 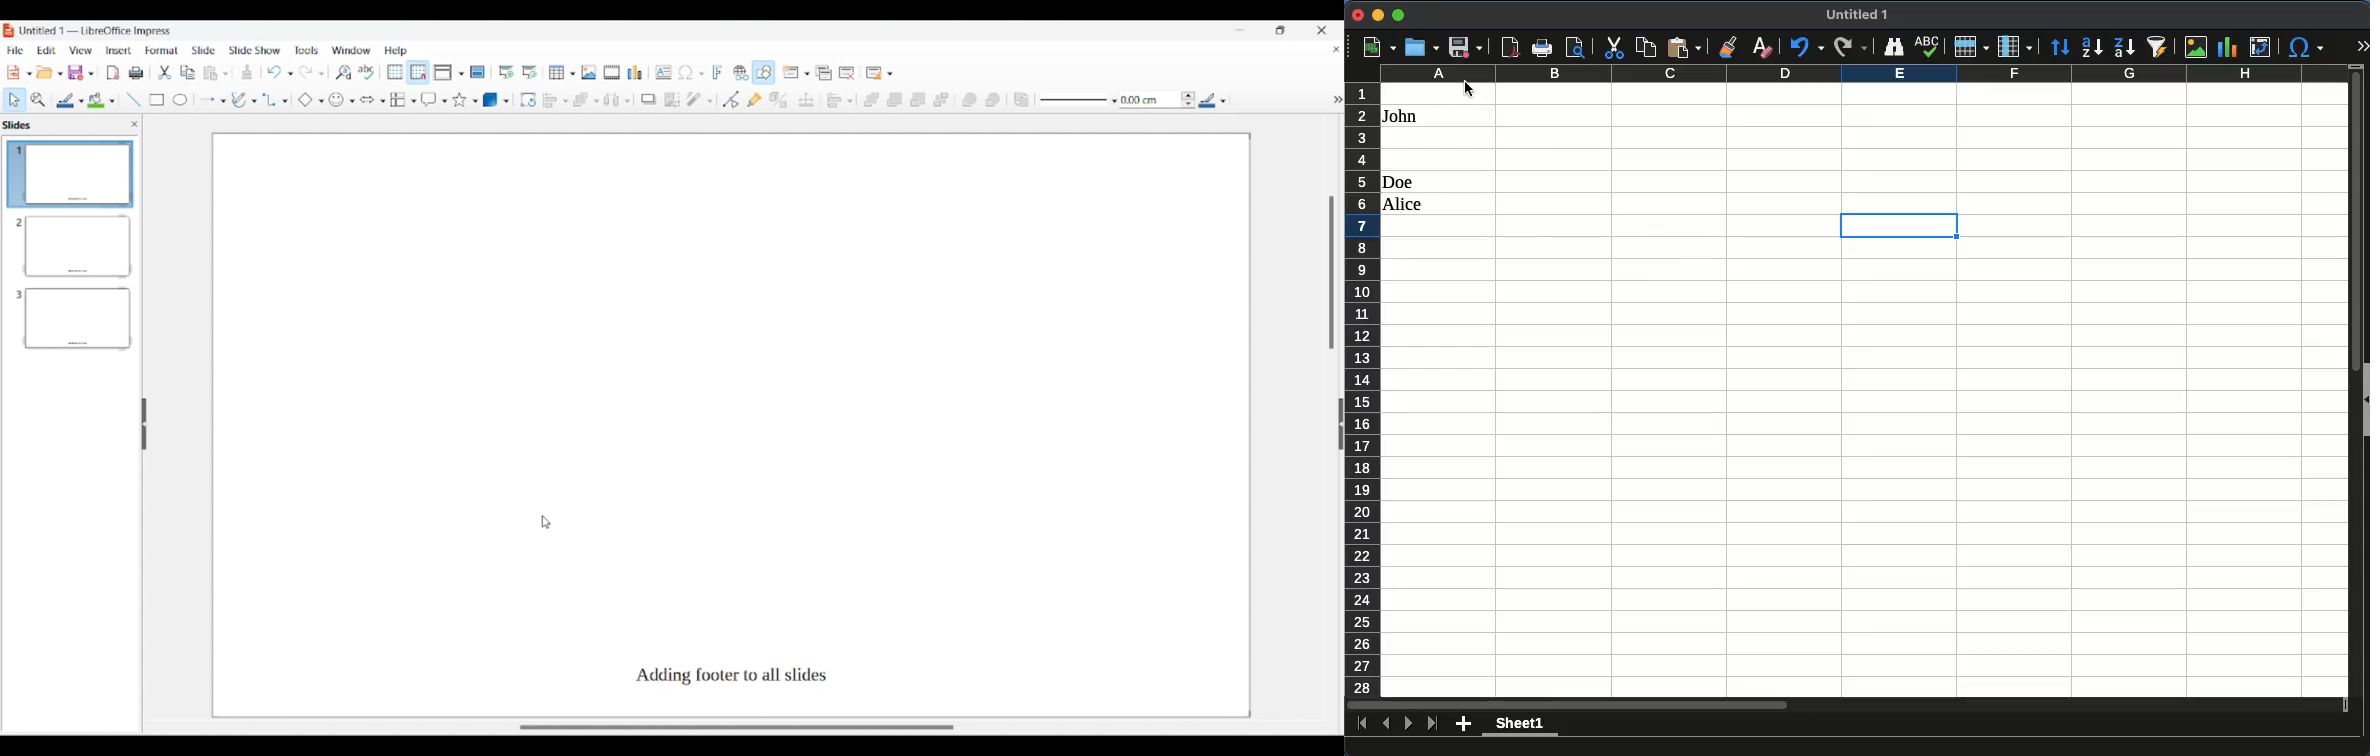 What do you see at coordinates (779, 99) in the screenshot?
I see `Toggle extrusion` at bounding box center [779, 99].